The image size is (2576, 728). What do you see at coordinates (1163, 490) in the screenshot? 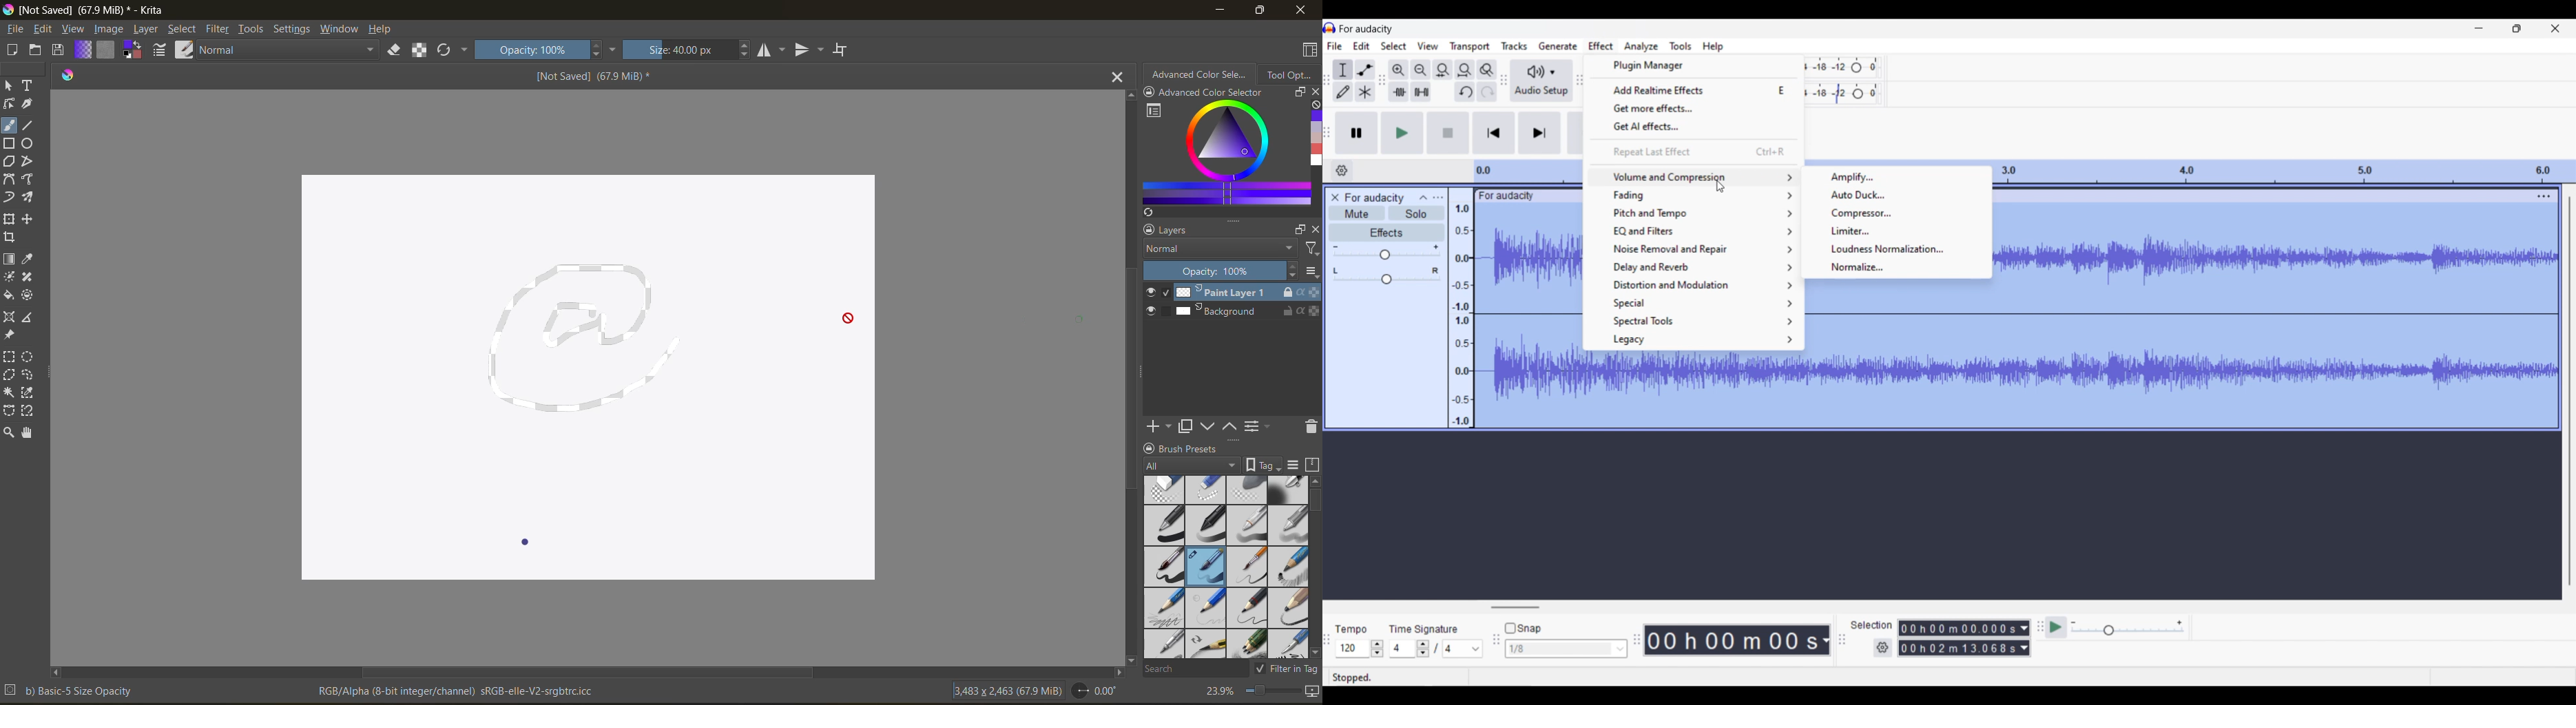
I see `Thick eraser` at bounding box center [1163, 490].